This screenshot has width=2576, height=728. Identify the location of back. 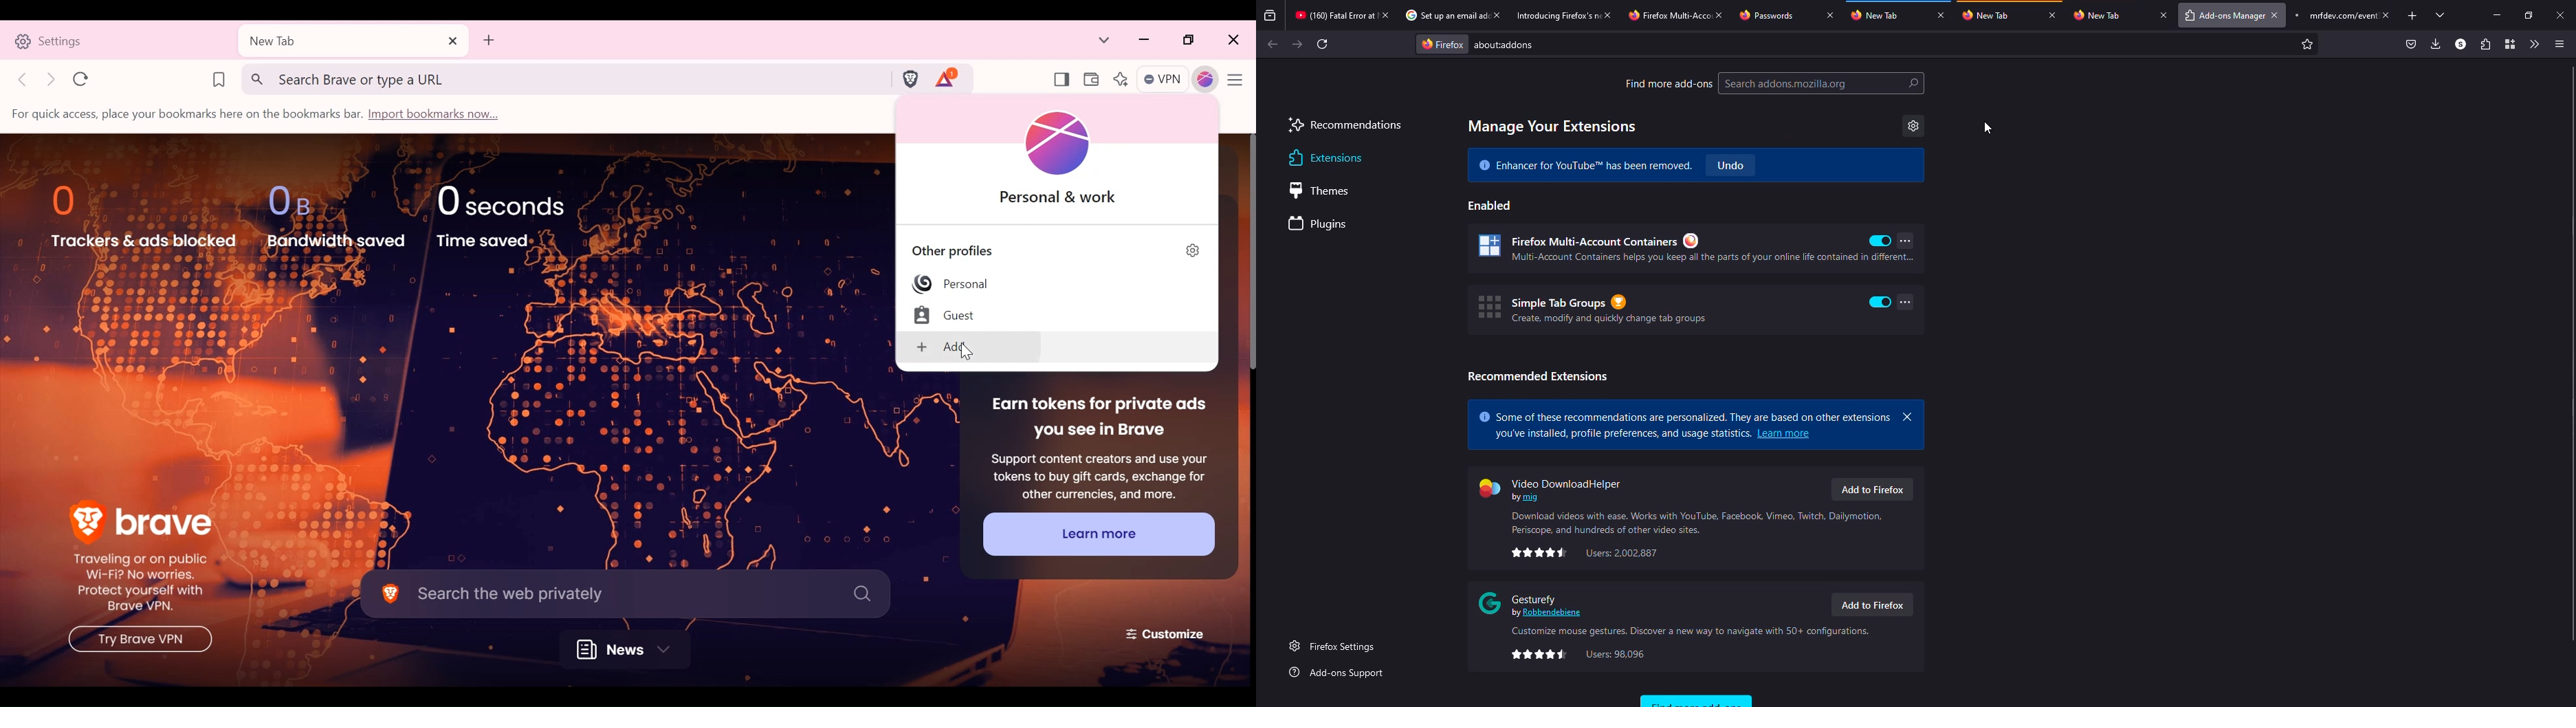
(1273, 44).